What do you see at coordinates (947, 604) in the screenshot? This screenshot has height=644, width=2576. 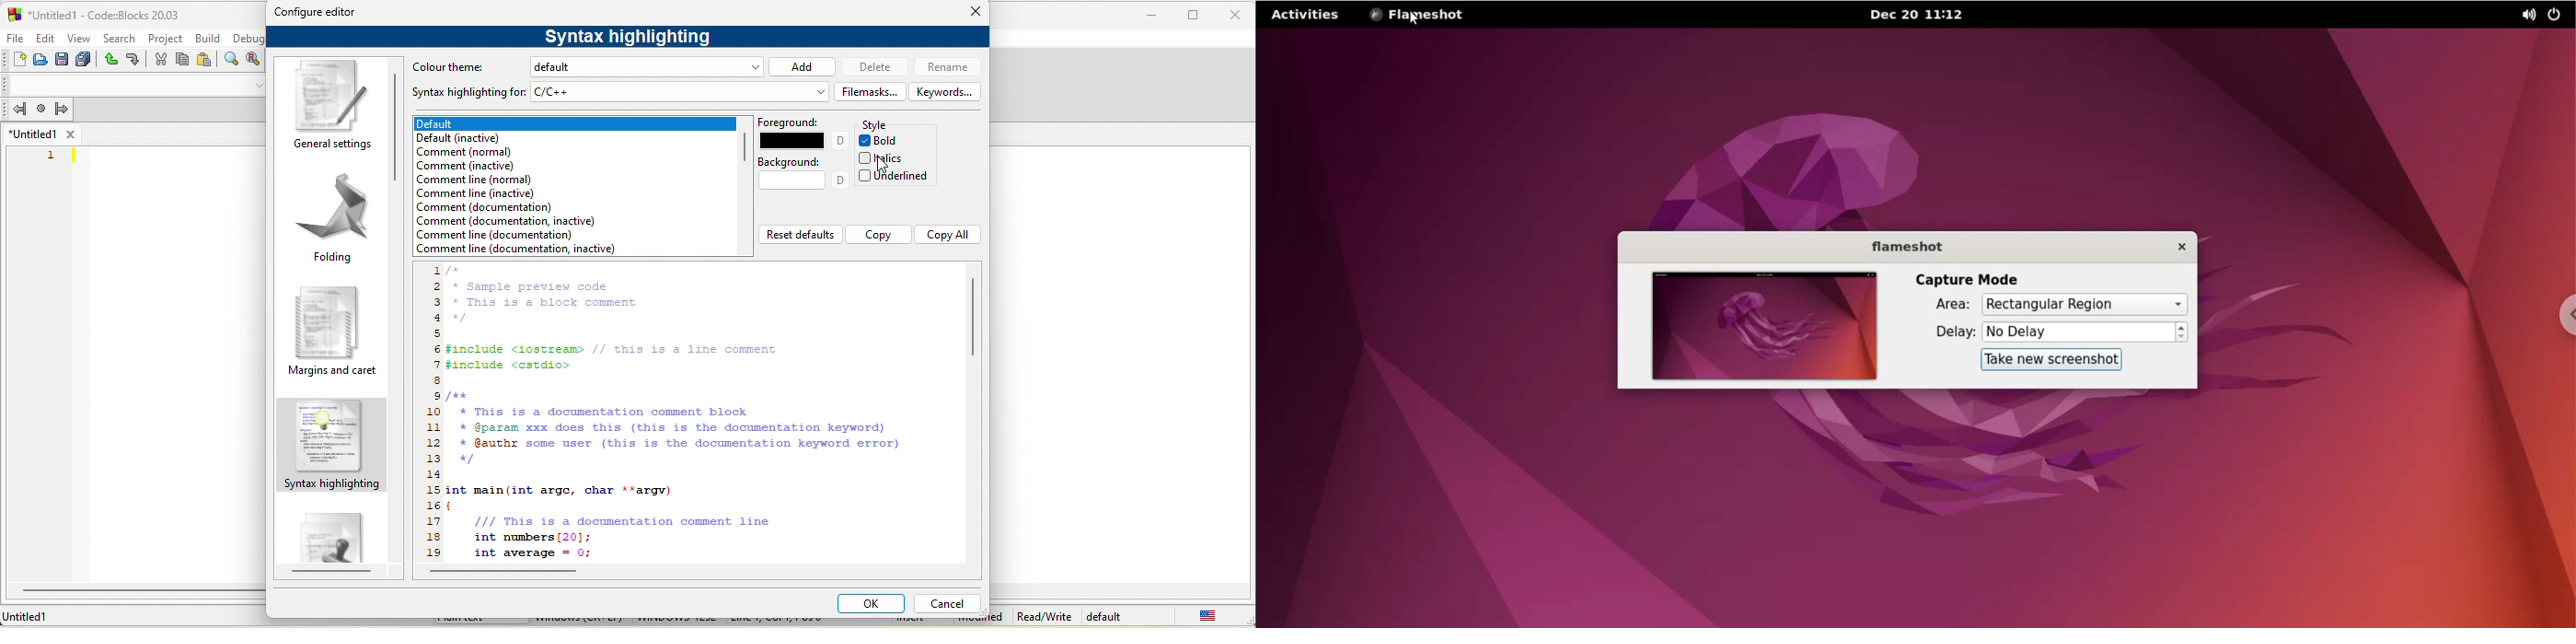 I see `cancel` at bounding box center [947, 604].